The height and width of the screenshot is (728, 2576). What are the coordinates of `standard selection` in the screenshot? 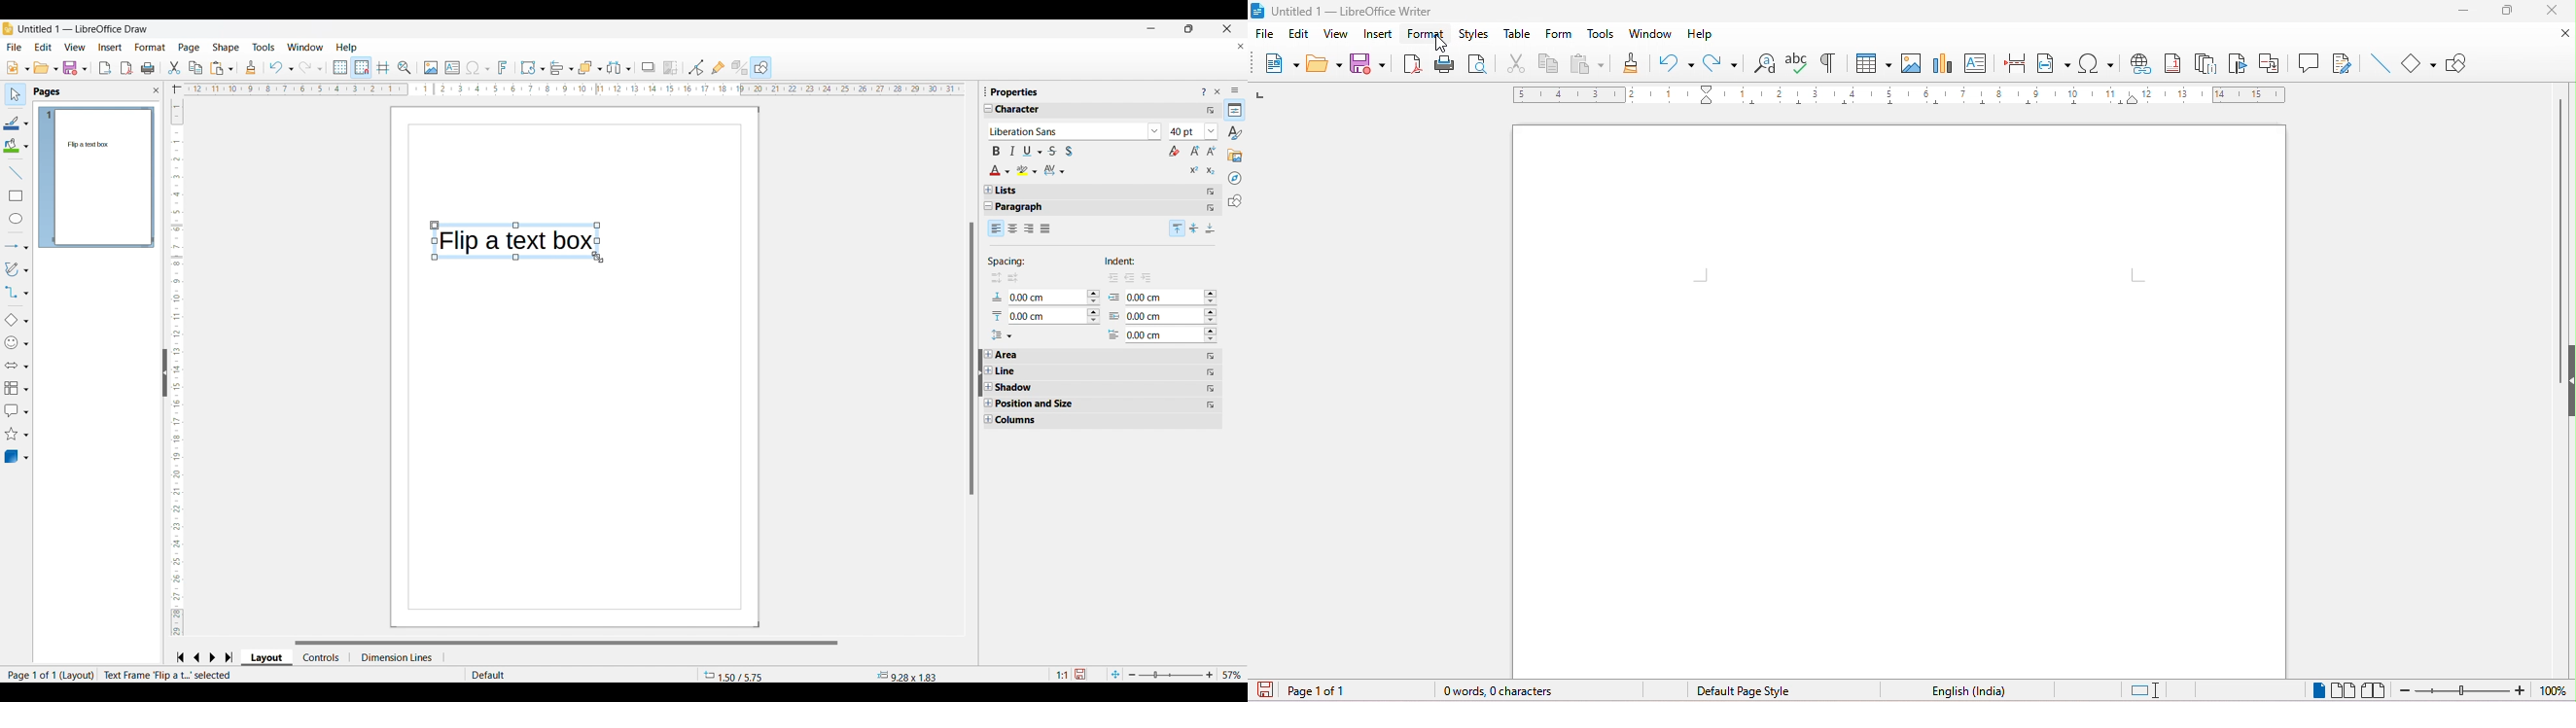 It's located at (2146, 687).